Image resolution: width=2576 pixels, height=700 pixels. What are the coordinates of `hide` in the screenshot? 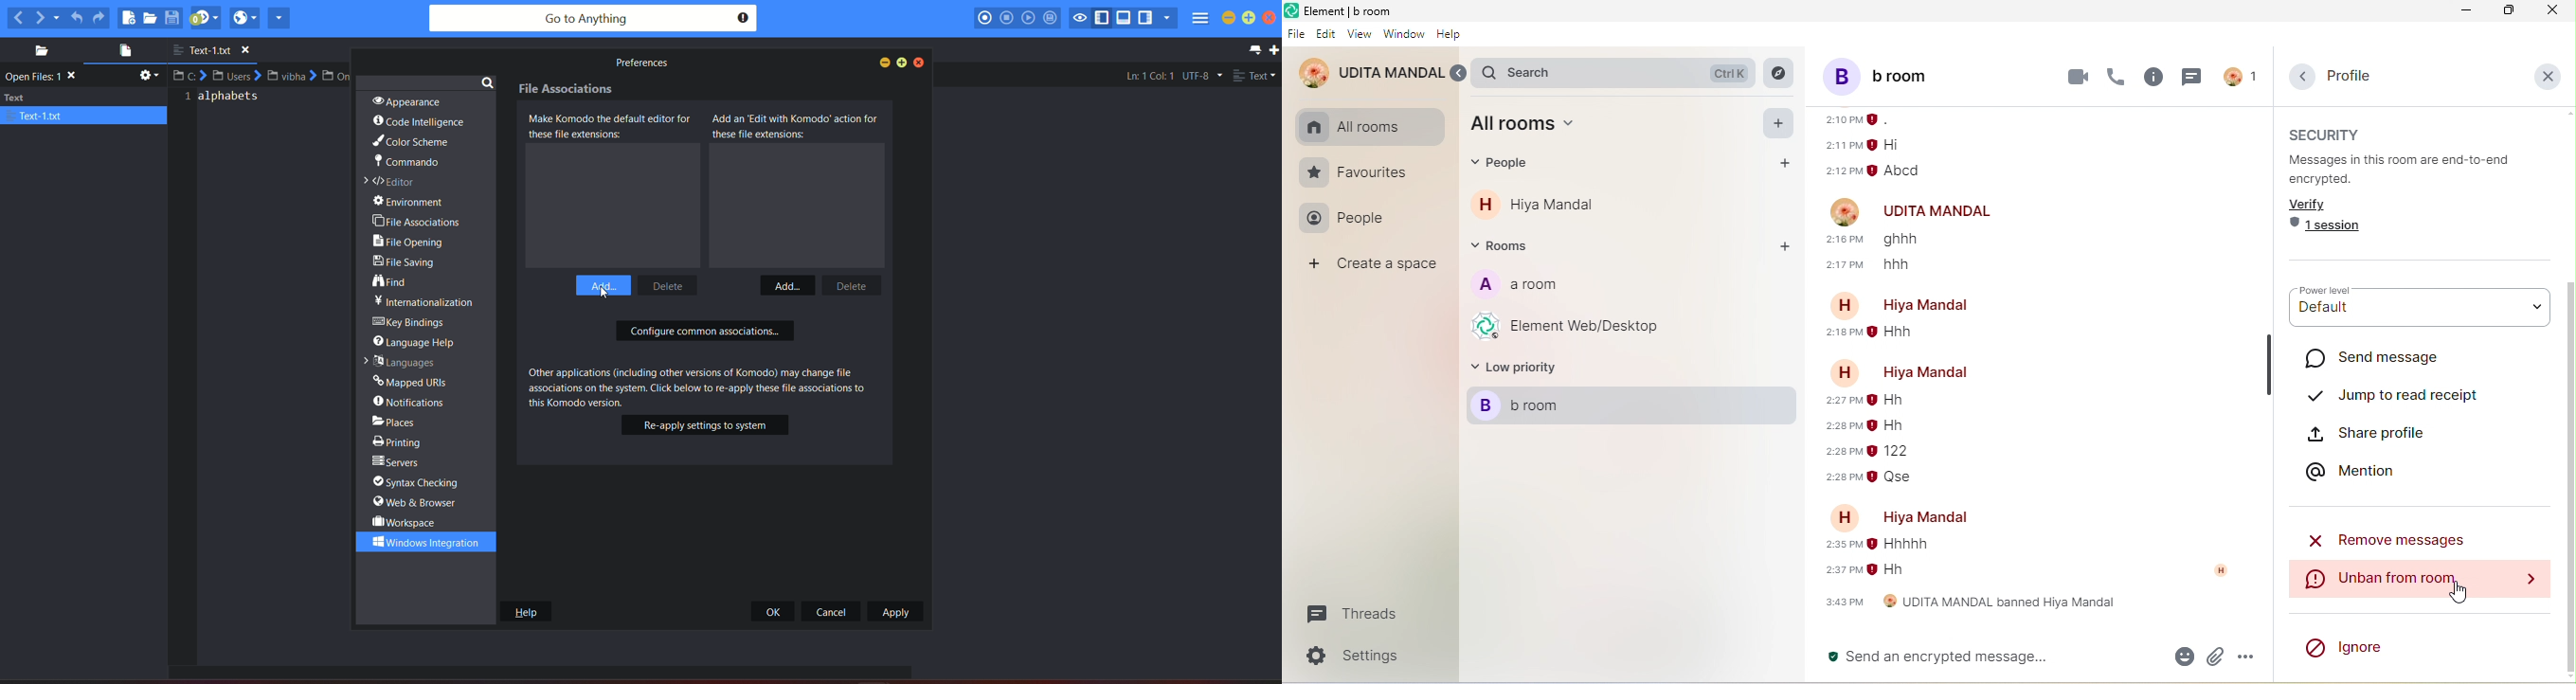 It's located at (2269, 363).